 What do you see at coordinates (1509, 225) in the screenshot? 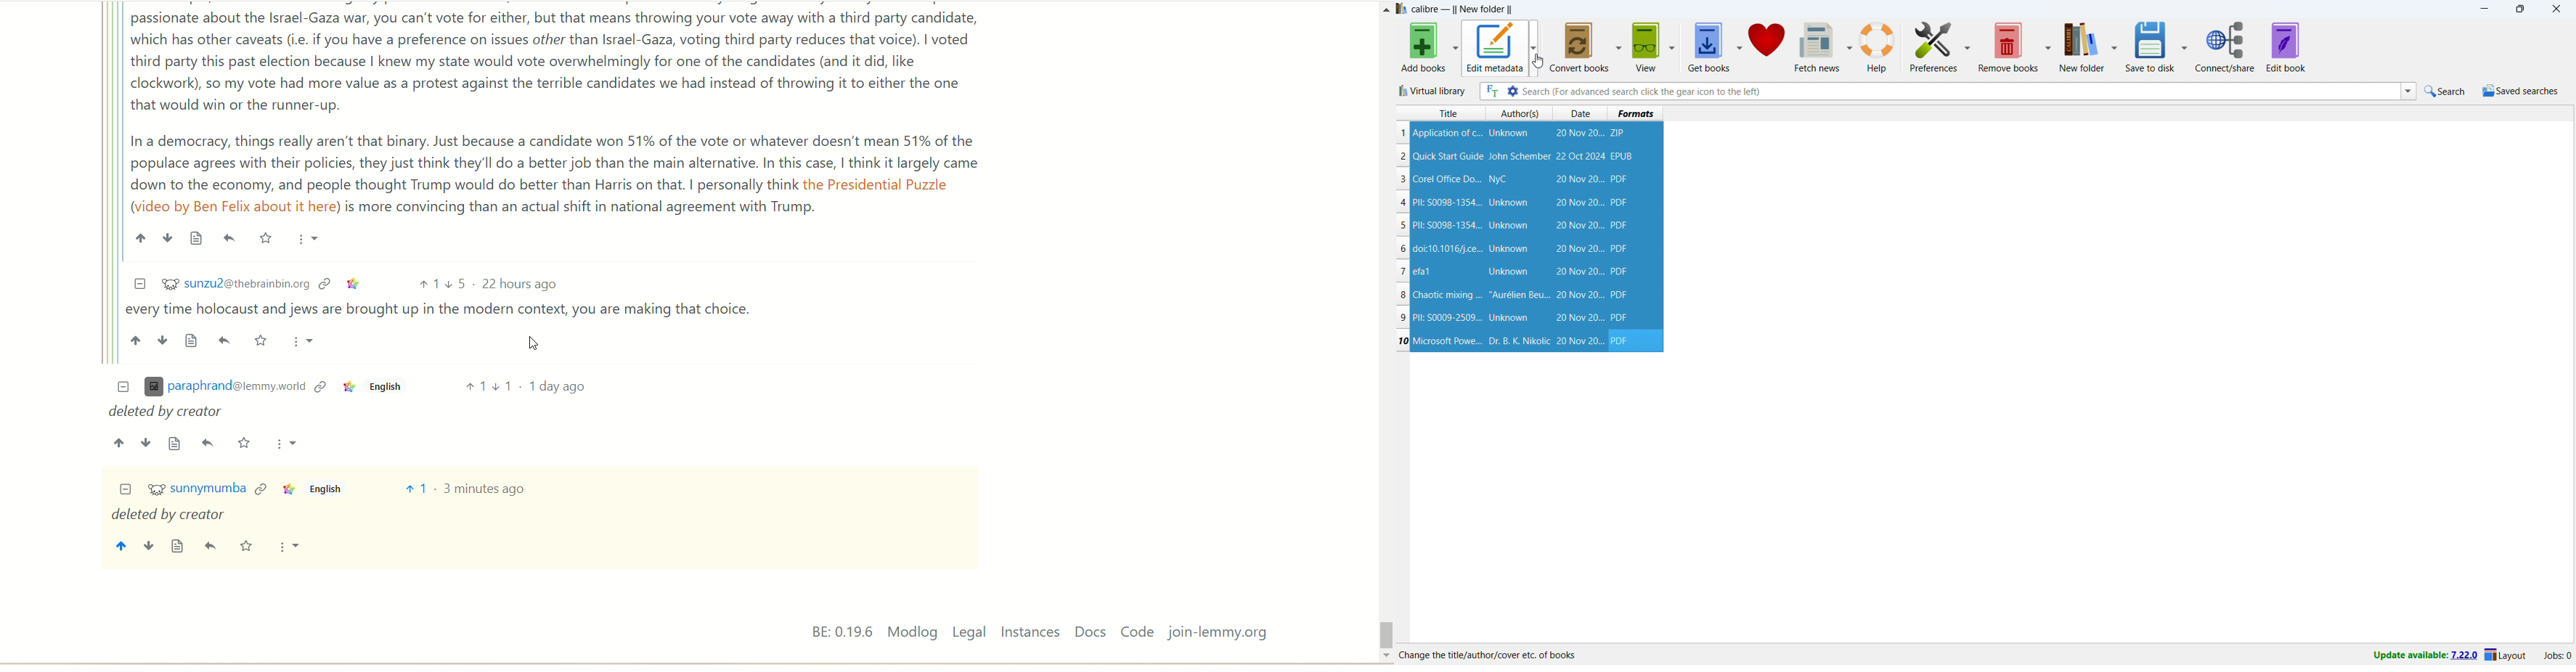
I see `Unknown` at bounding box center [1509, 225].